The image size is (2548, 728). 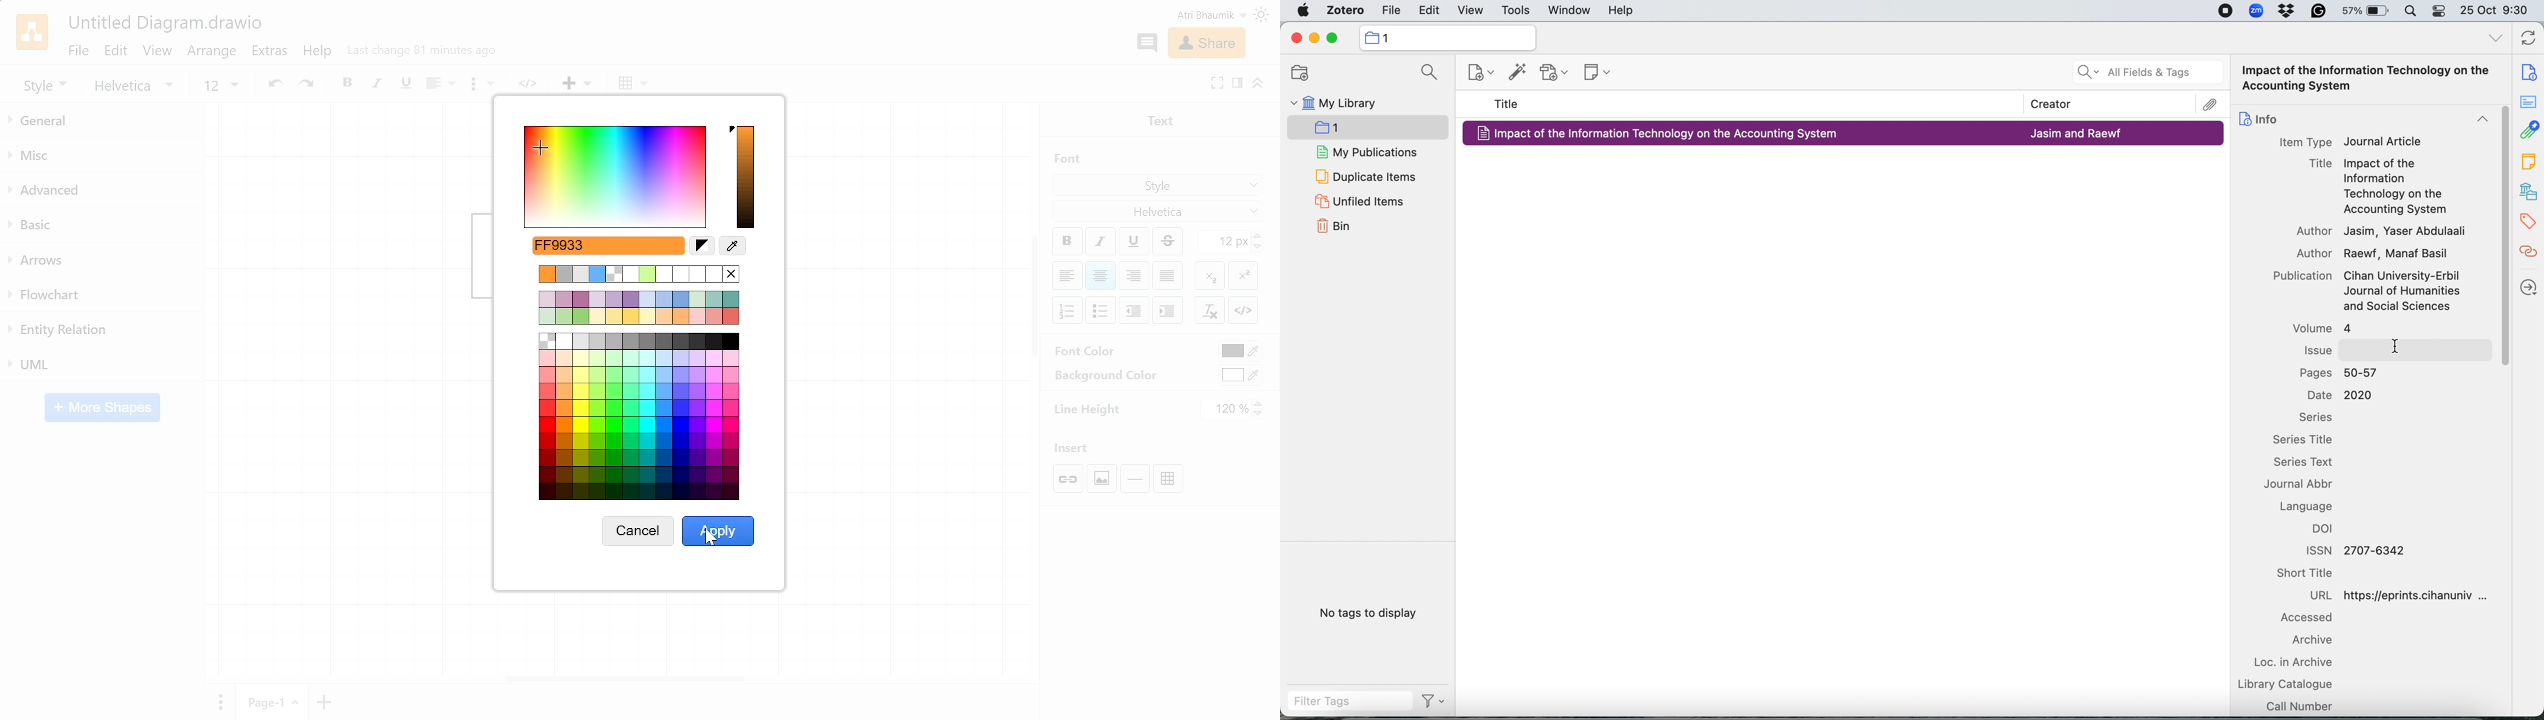 What do you see at coordinates (1210, 275) in the screenshot?
I see `Subscript` at bounding box center [1210, 275].